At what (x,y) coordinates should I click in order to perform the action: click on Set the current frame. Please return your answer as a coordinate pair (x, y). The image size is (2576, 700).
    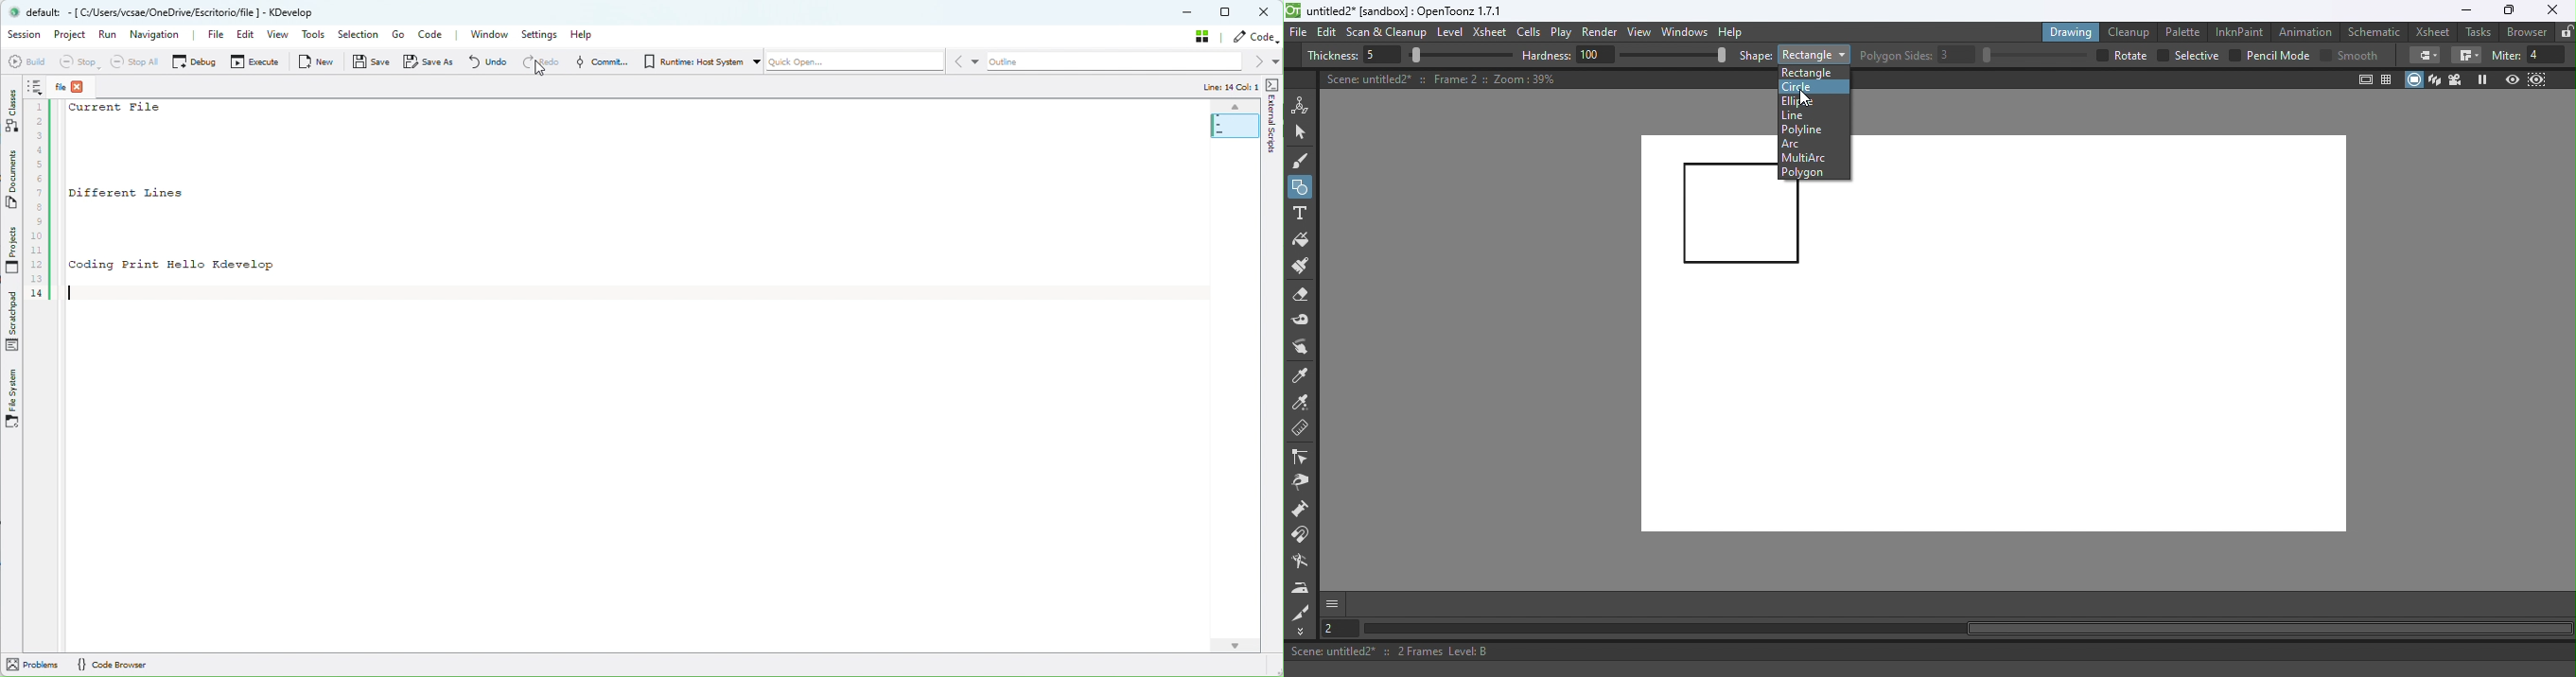
    Looking at the image, I should click on (1338, 628).